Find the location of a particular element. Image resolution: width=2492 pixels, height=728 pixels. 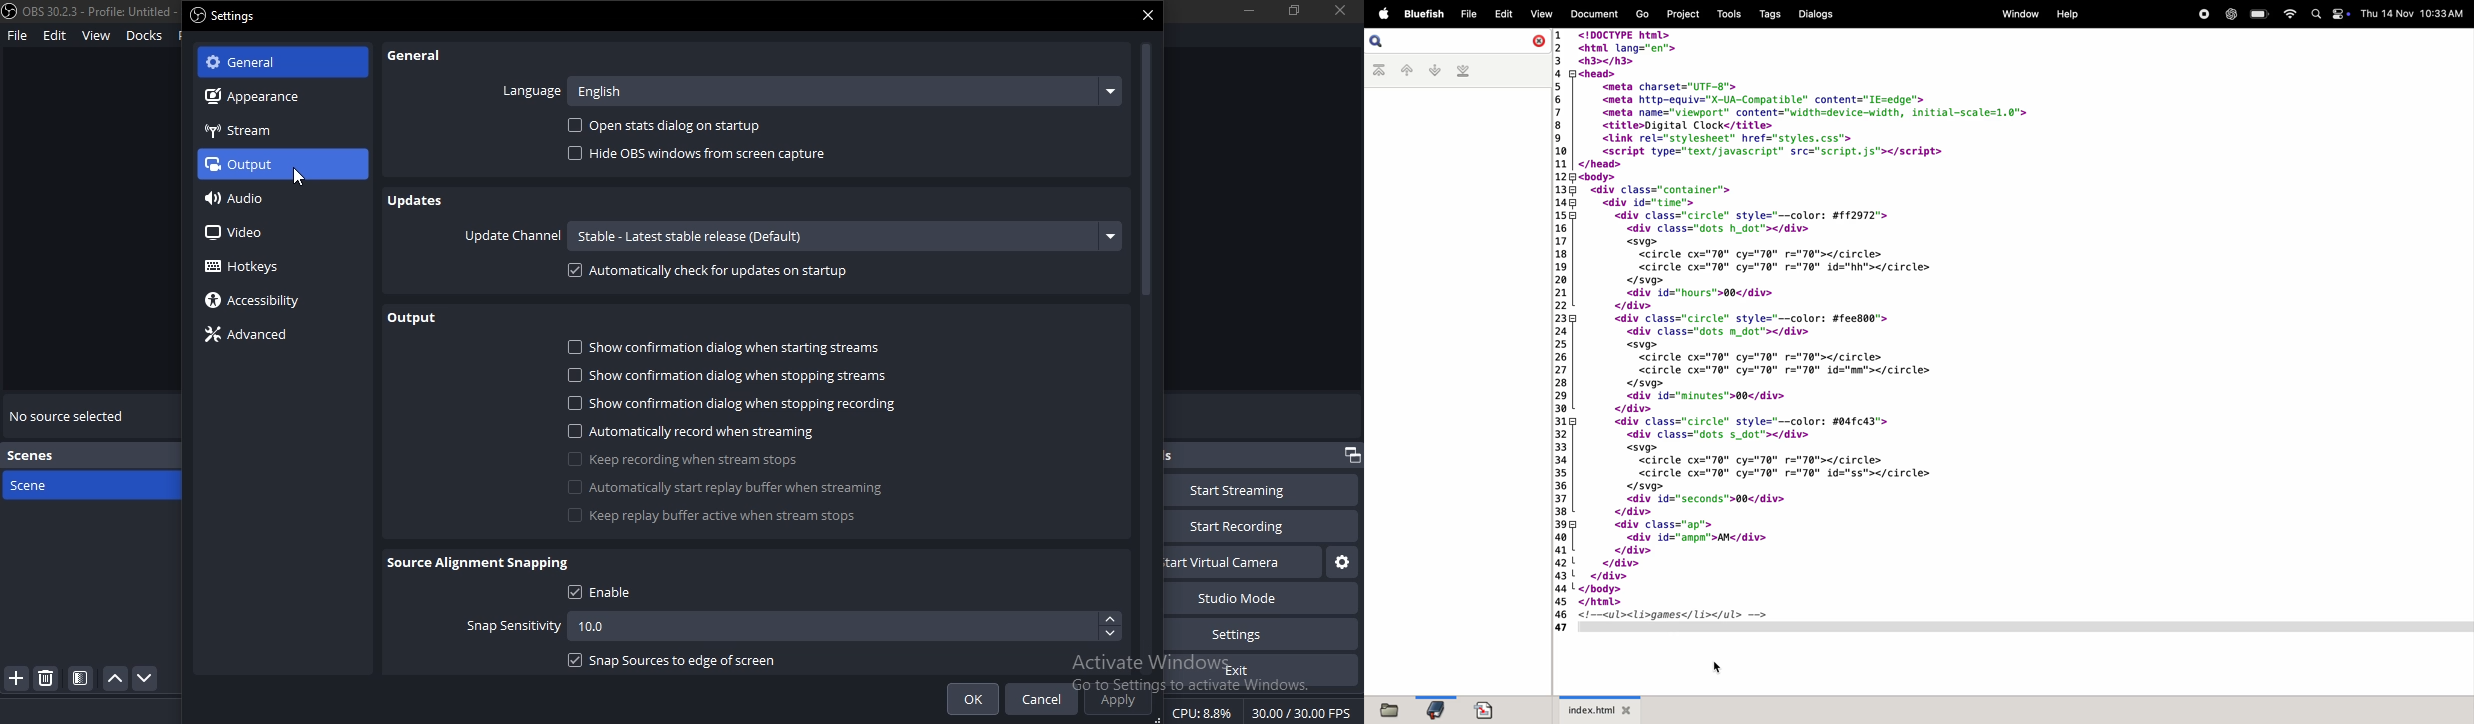

minimize is located at coordinates (1248, 10).